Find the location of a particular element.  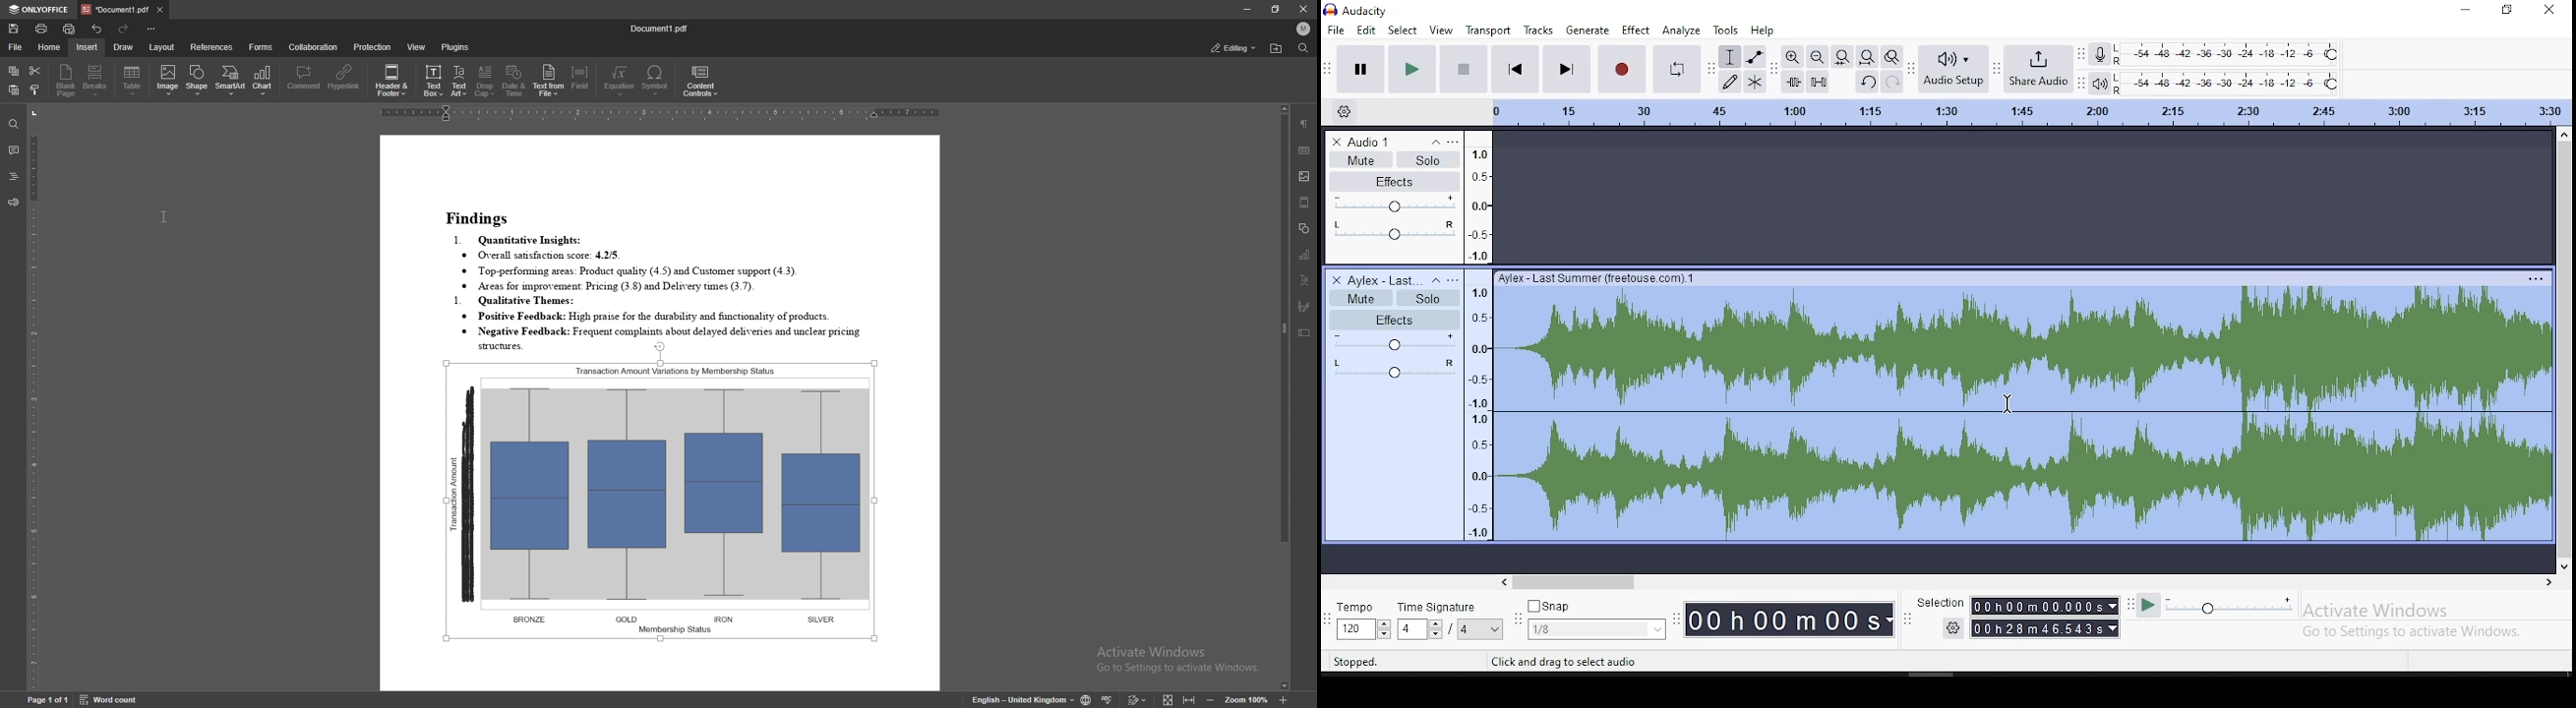

analyze is located at coordinates (1682, 30).